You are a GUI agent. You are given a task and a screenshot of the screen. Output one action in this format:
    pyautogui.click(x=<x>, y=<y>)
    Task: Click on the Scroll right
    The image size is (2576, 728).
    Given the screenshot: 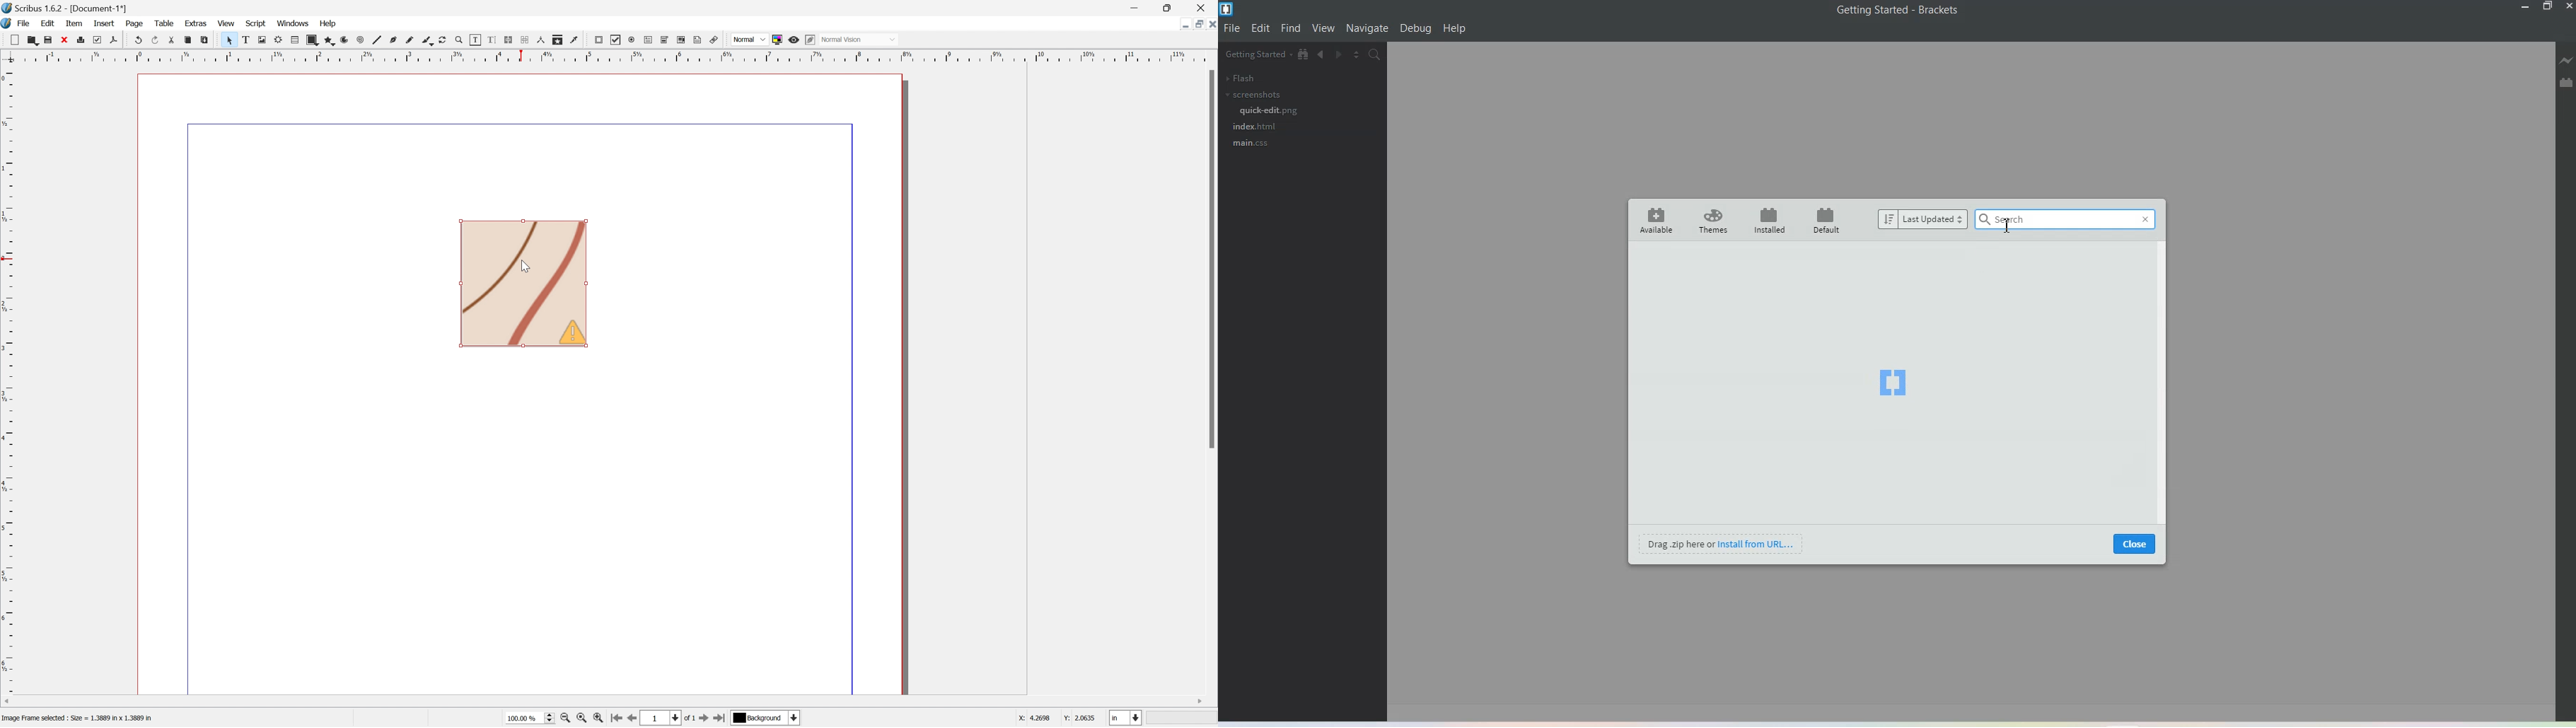 What is the action you would take?
    pyautogui.click(x=1198, y=699)
    